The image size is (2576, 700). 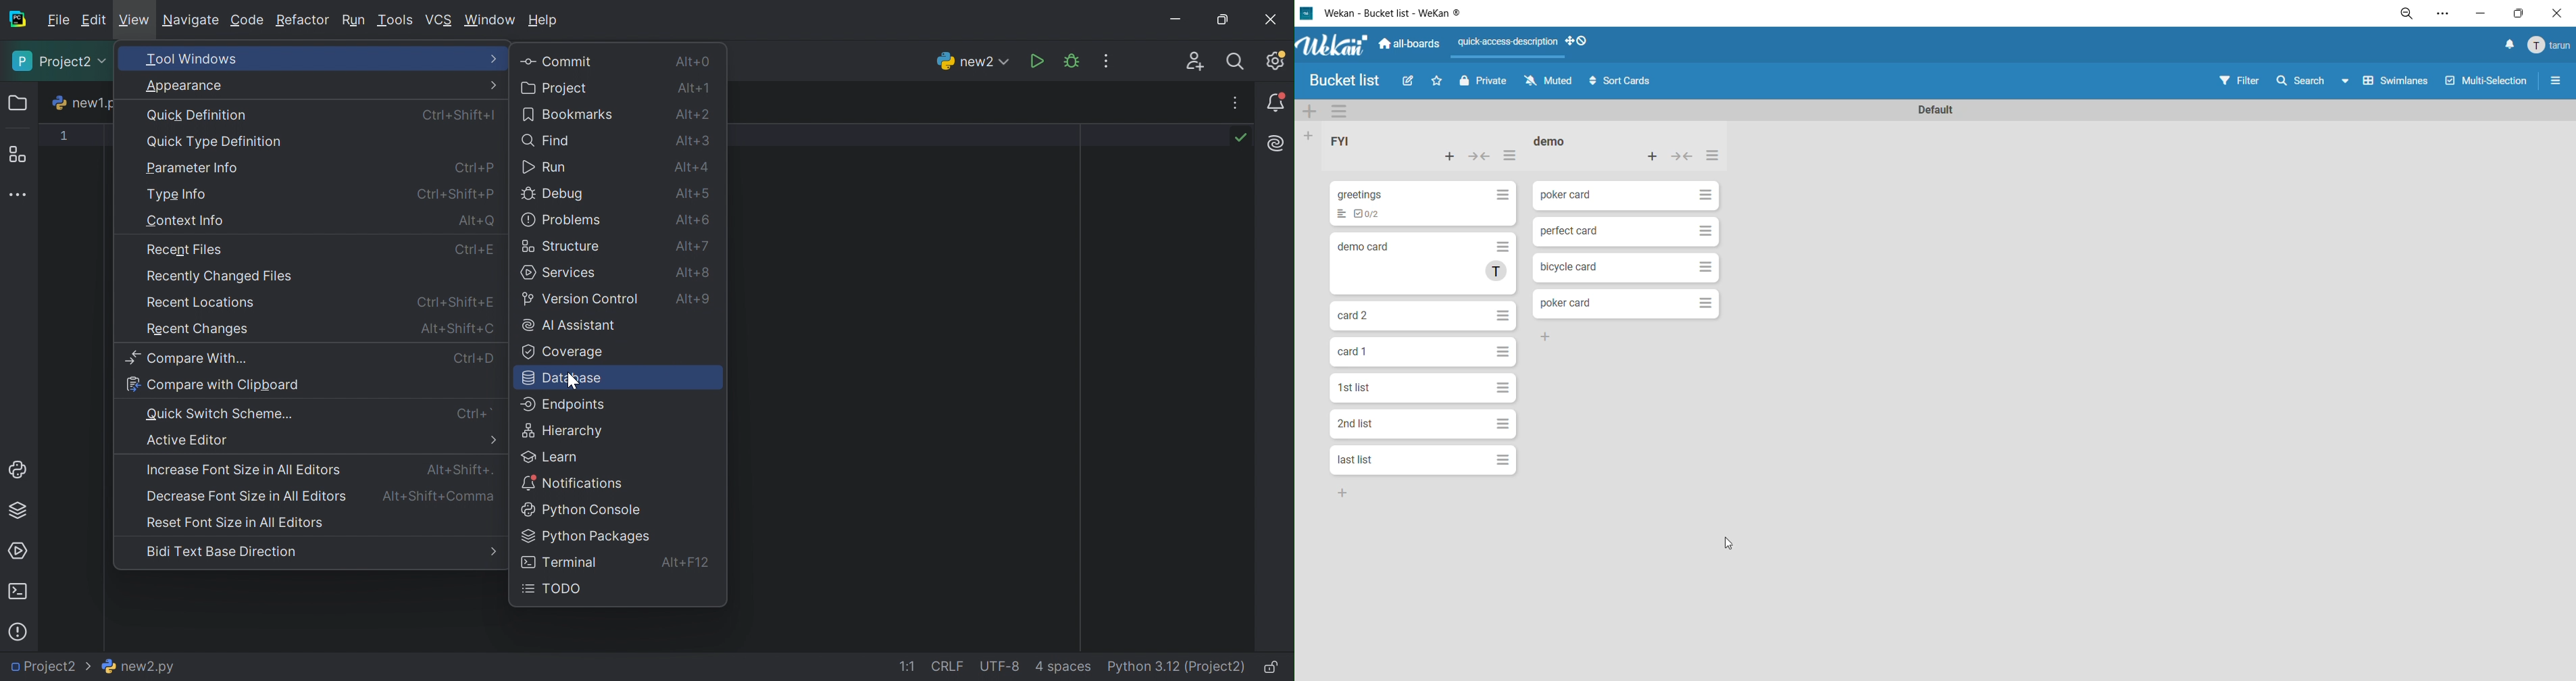 What do you see at coordinates (1564, 302) in the screenshot?
I see `poker card` at bounding box center [1564, 302].